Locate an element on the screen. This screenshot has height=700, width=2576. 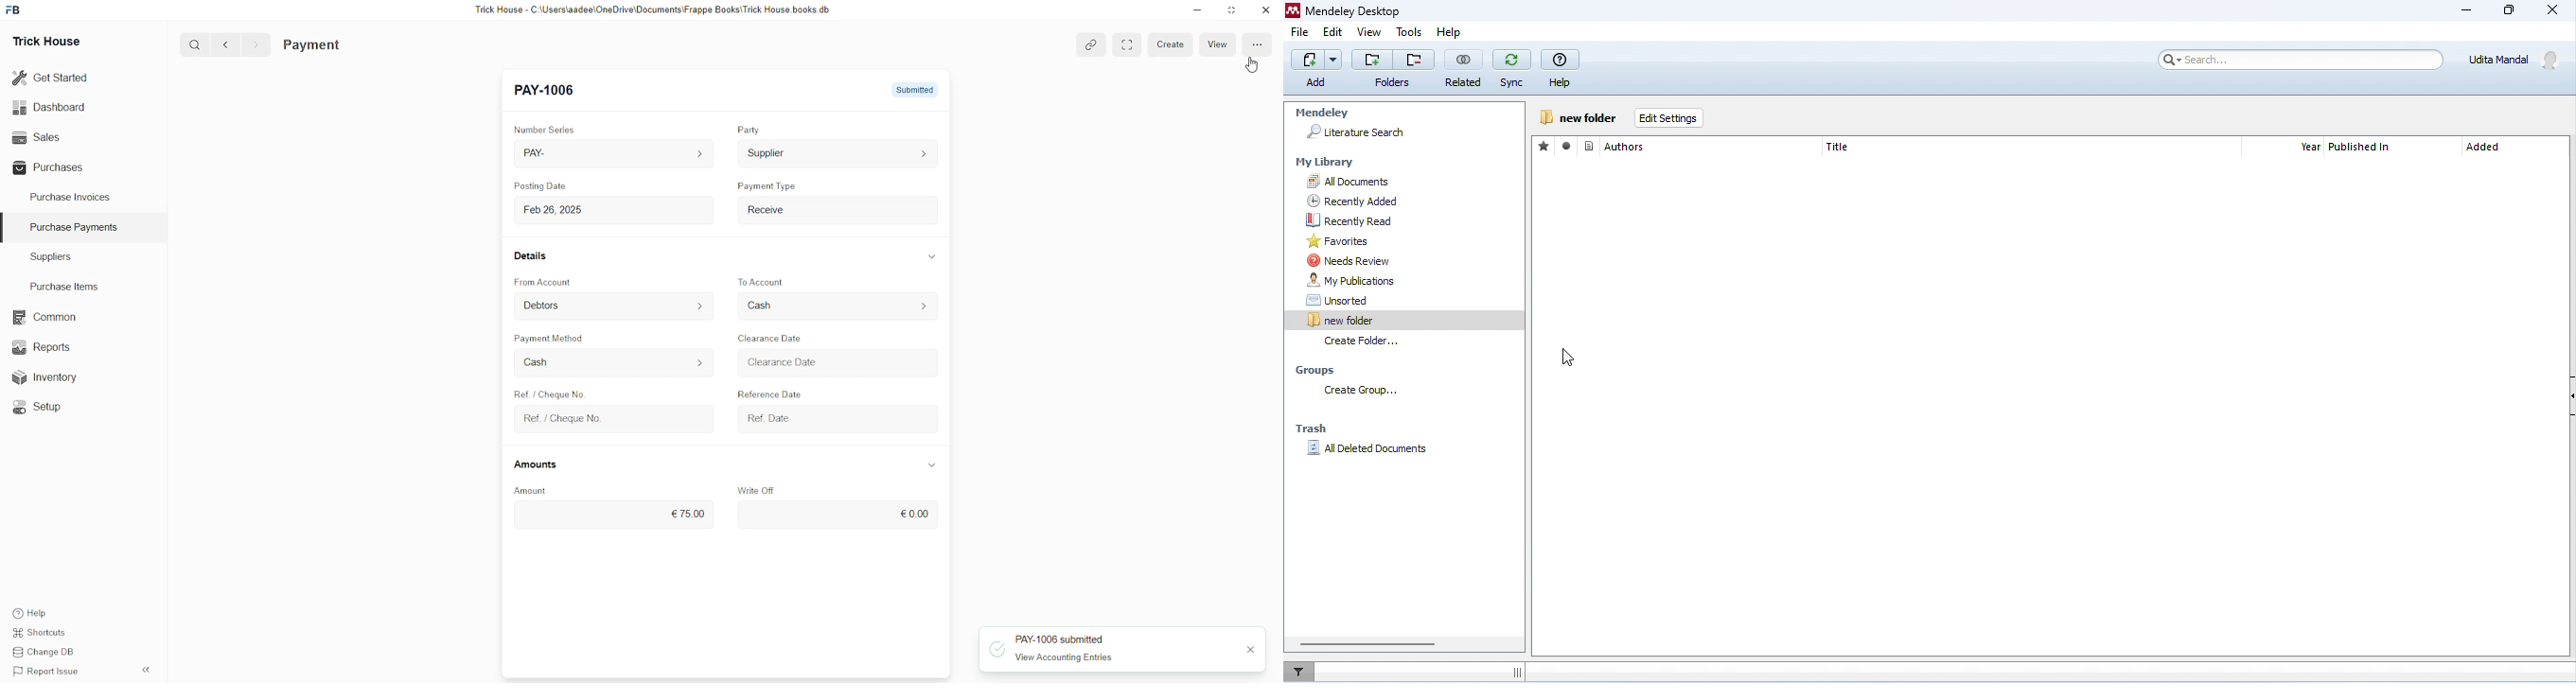
Setup is located at coordinates (36, 406).